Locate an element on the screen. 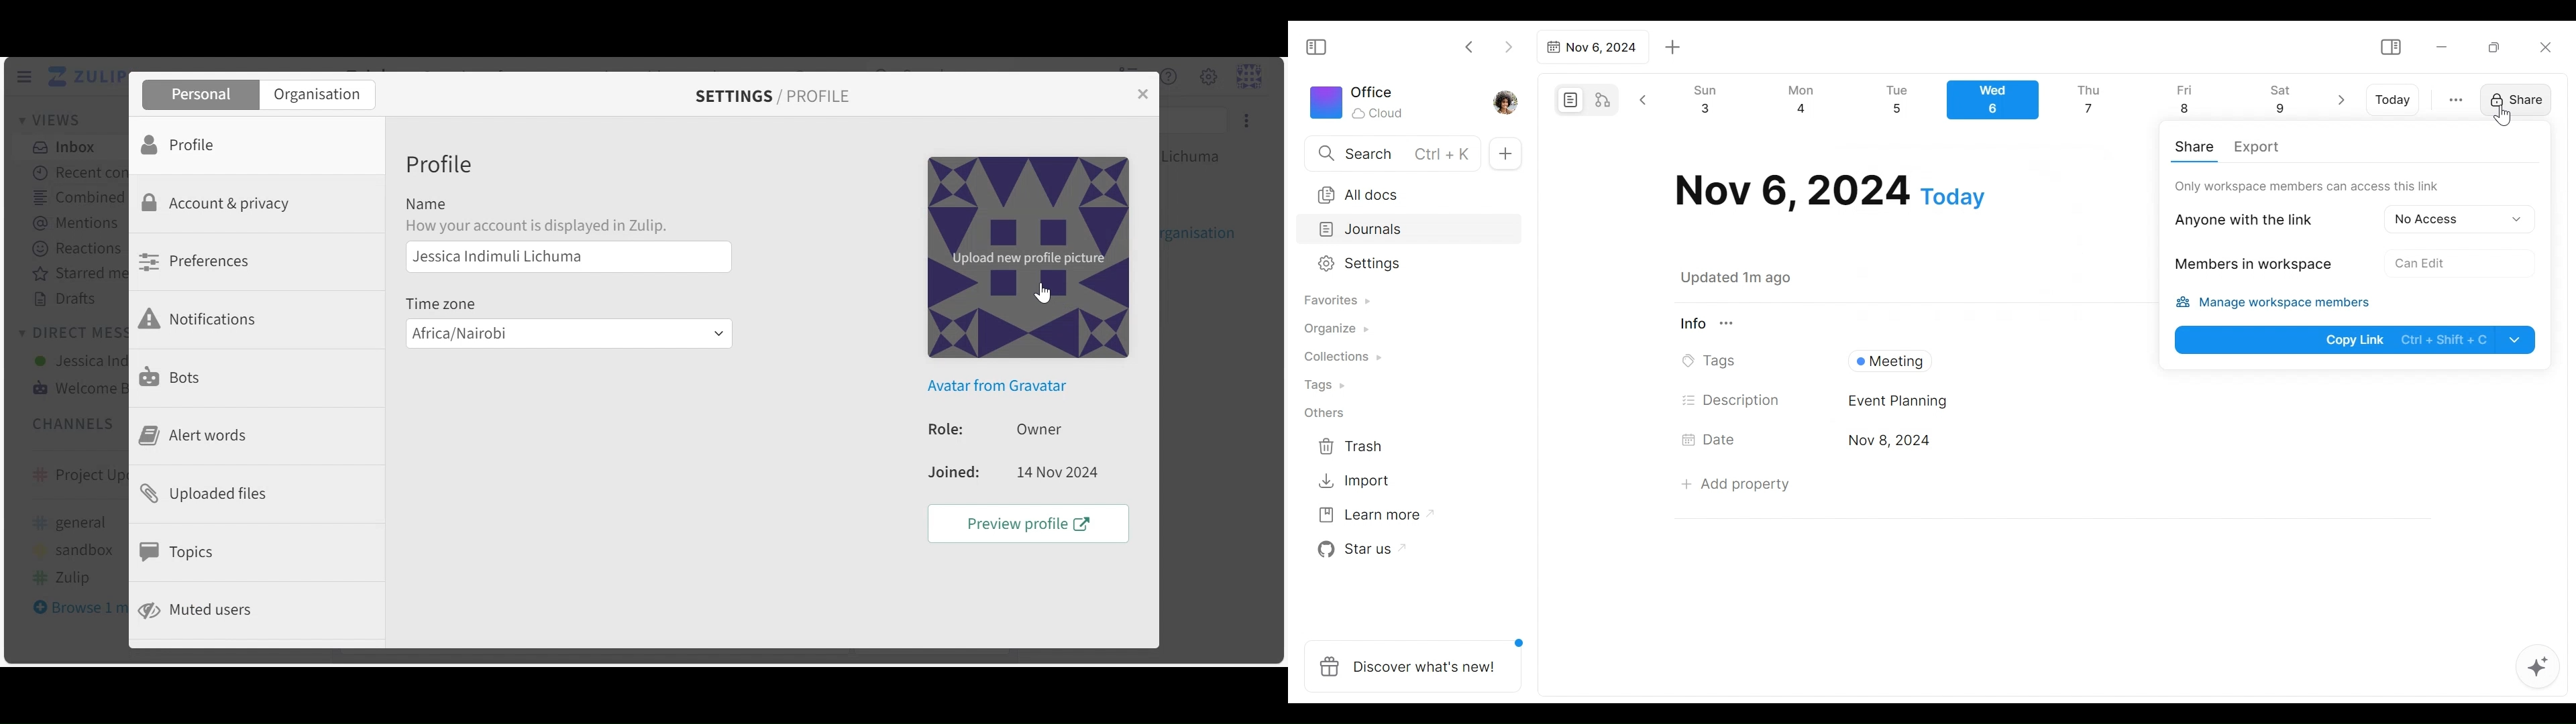  Date is located at coordinates (1830, 191).